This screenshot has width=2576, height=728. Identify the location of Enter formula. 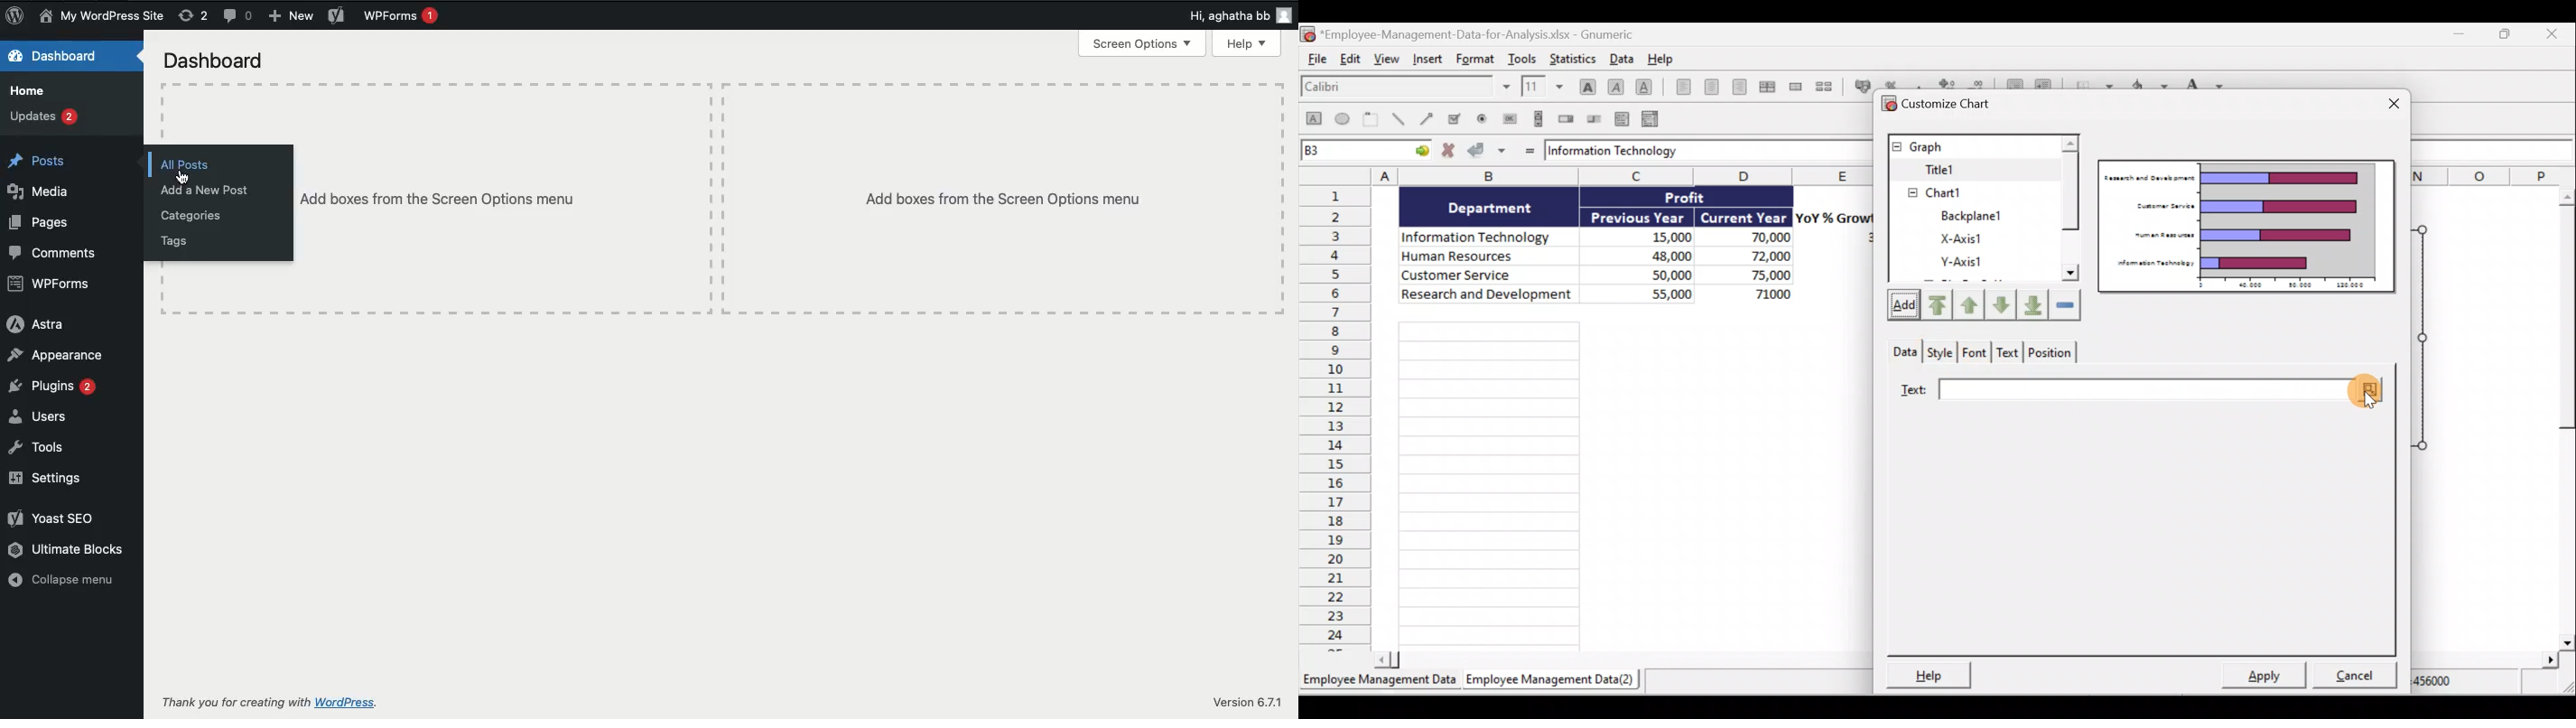
(1531, 150).